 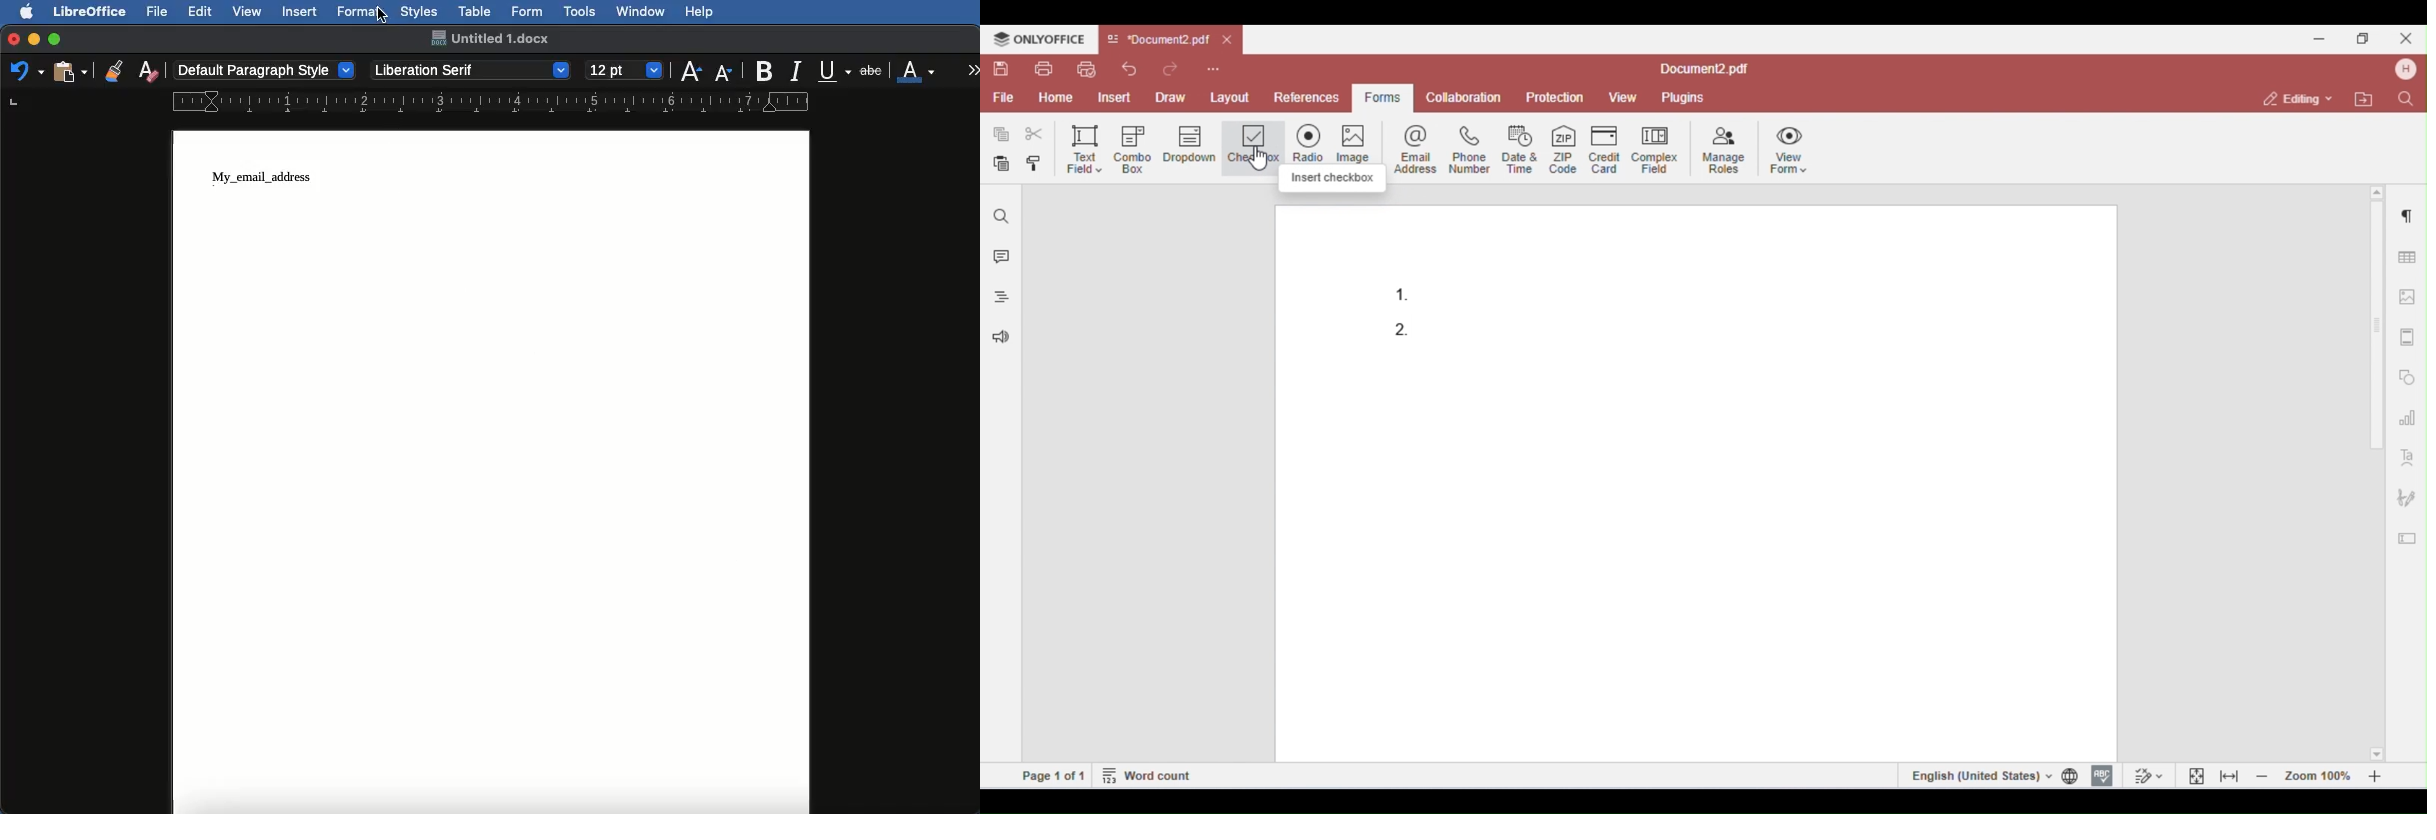 What do you see at coordinates (475, 9) in the screenshot?
I see `Table` at bounding box center [475, 9].